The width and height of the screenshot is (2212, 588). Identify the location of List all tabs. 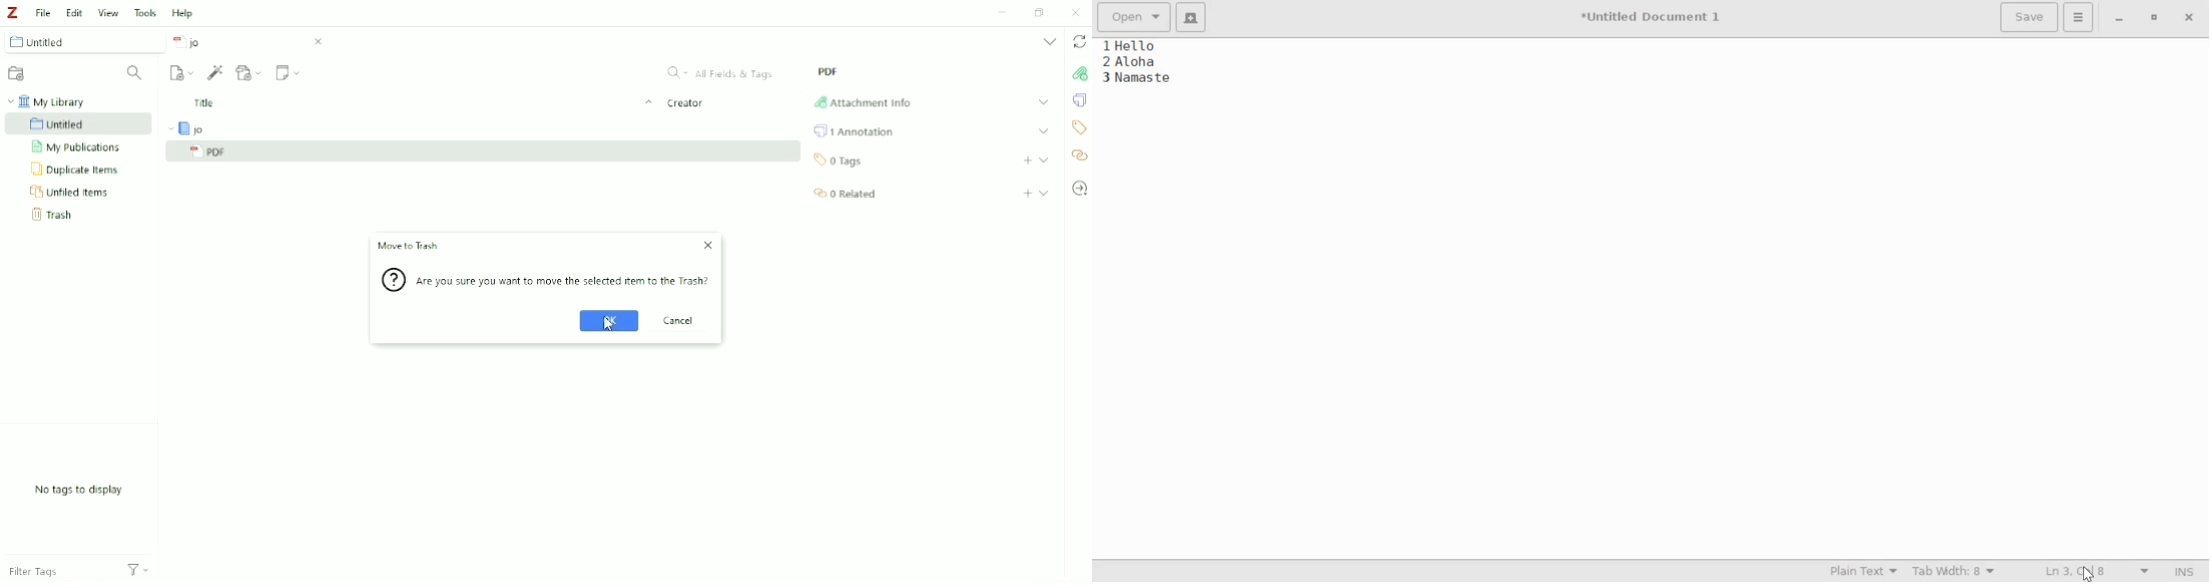
(1048, 42).